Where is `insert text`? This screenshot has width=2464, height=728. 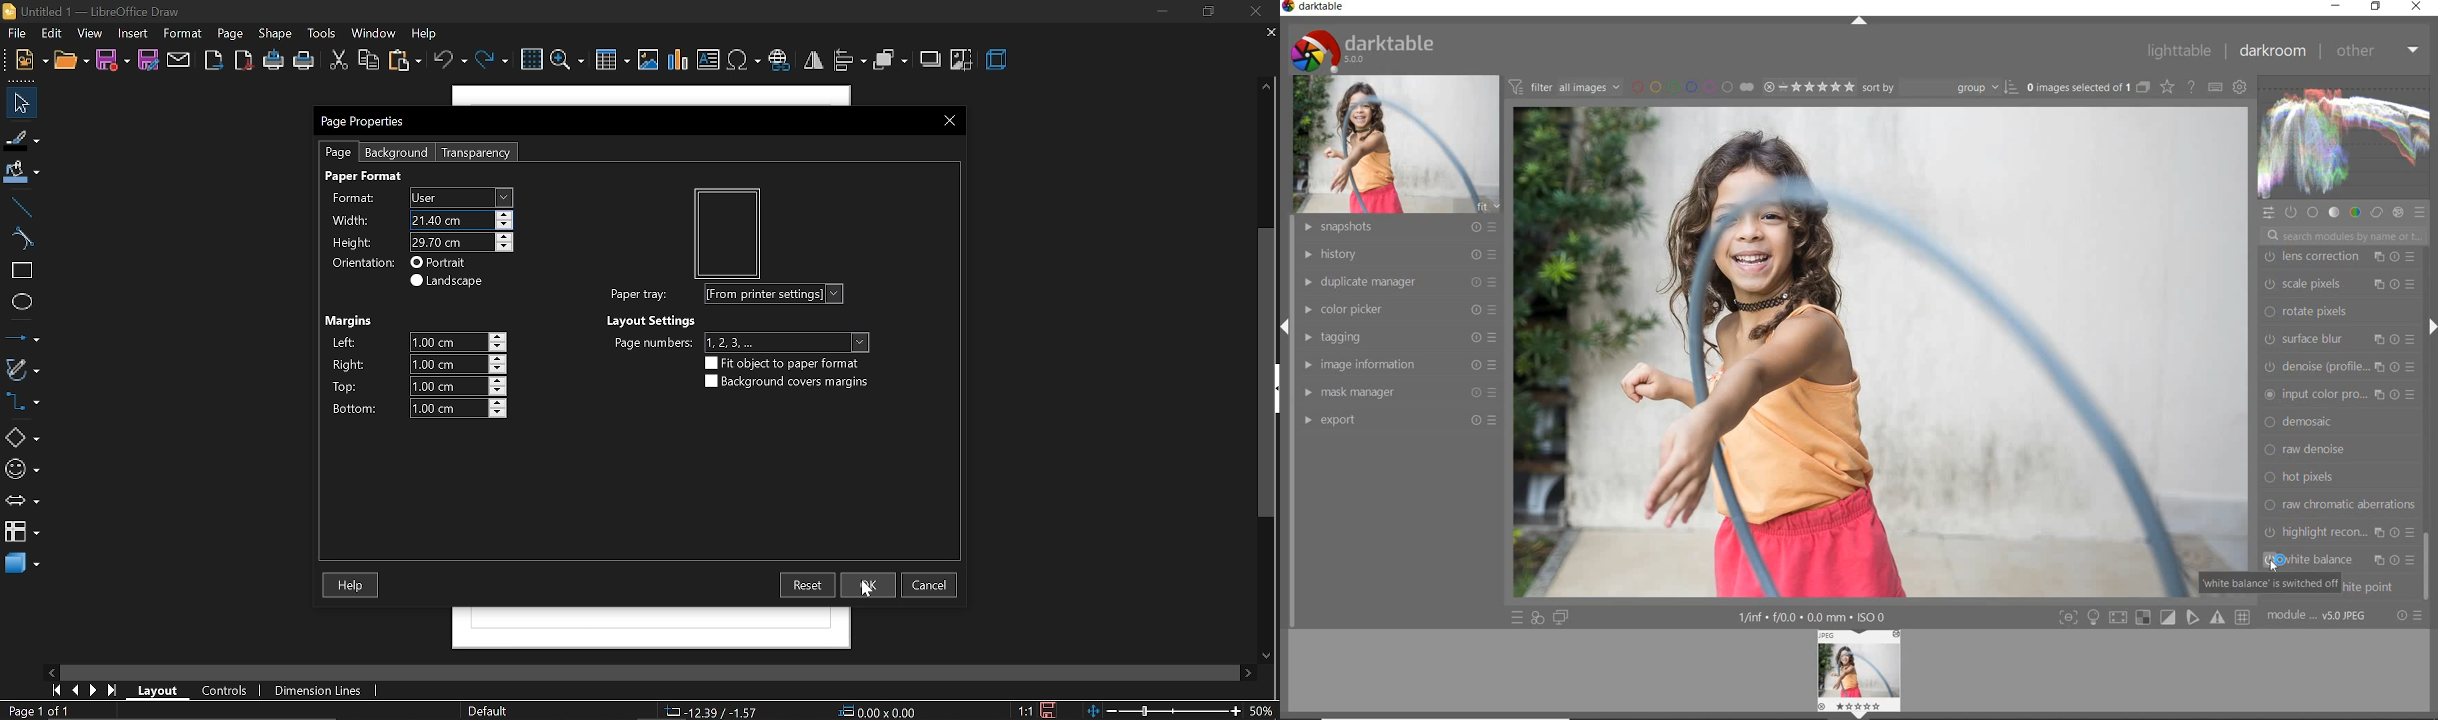
insert text is located at coordinates (709, 59).